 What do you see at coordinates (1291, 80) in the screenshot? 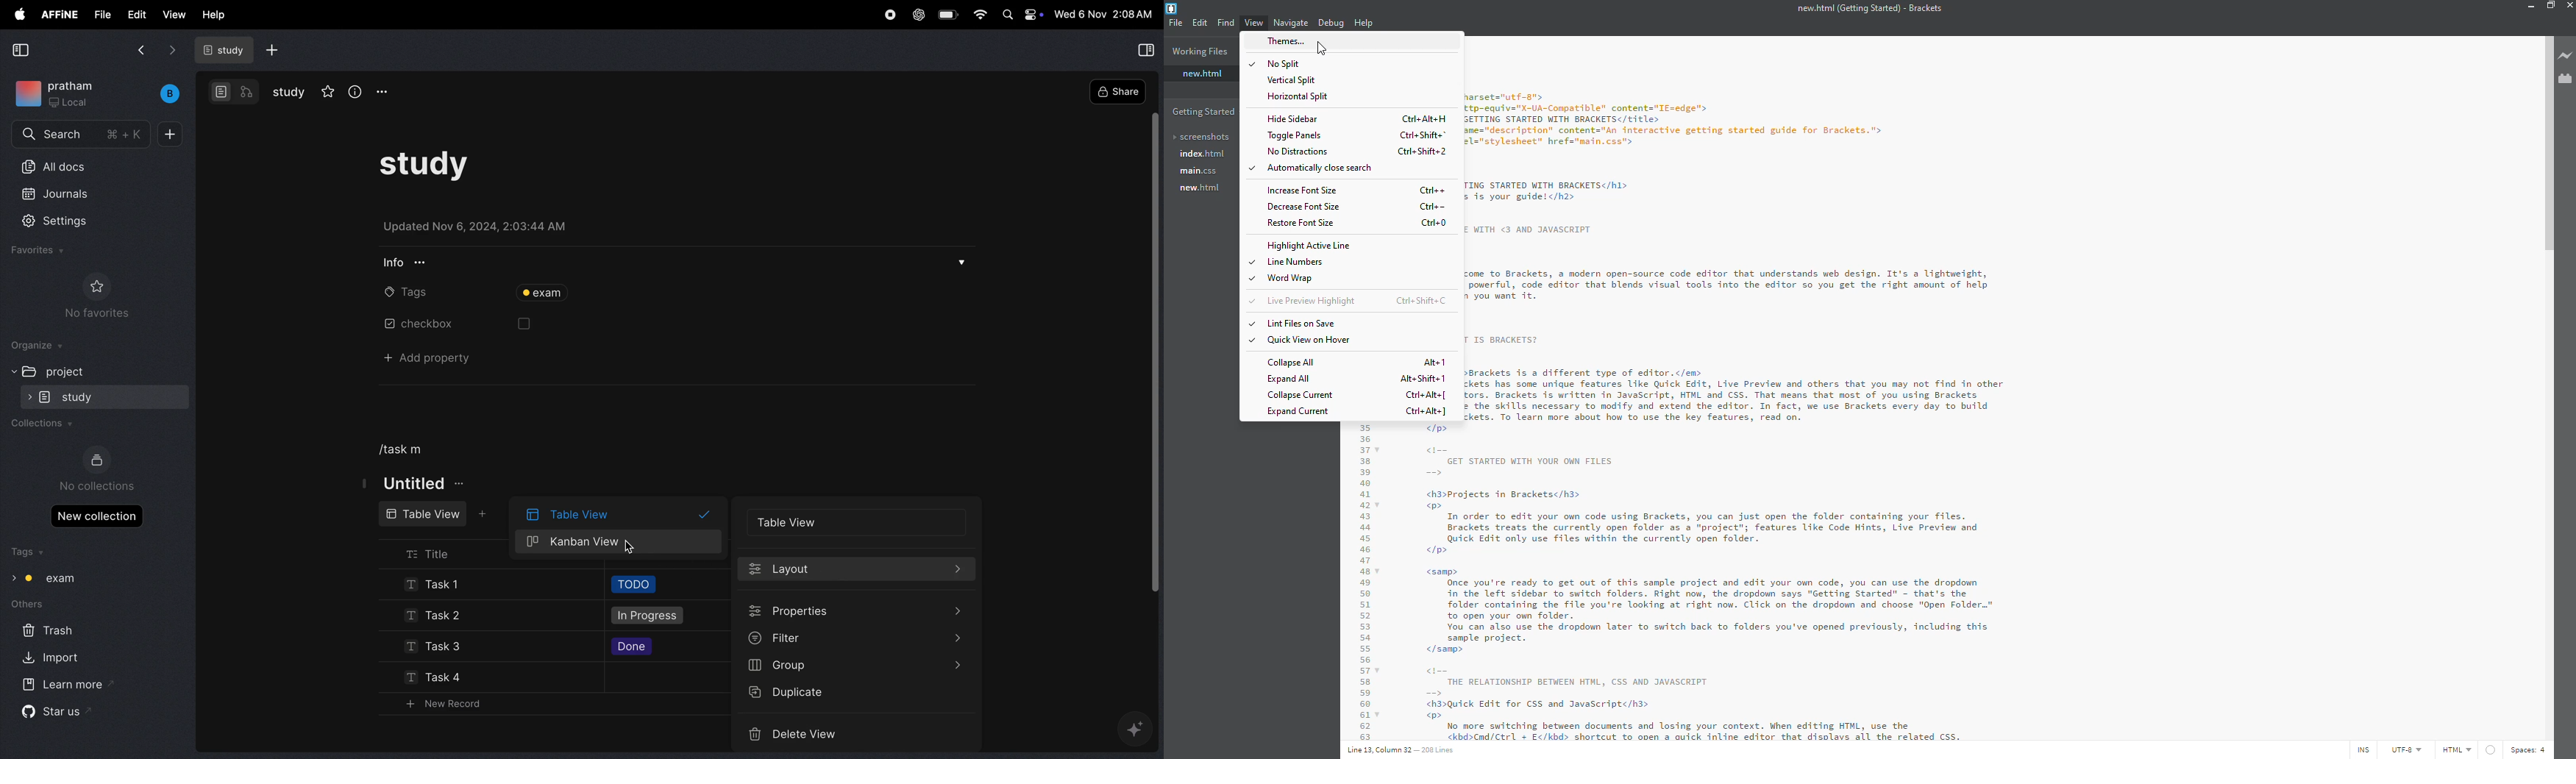
I see `vertical split` at bounding box center [1291, 80].